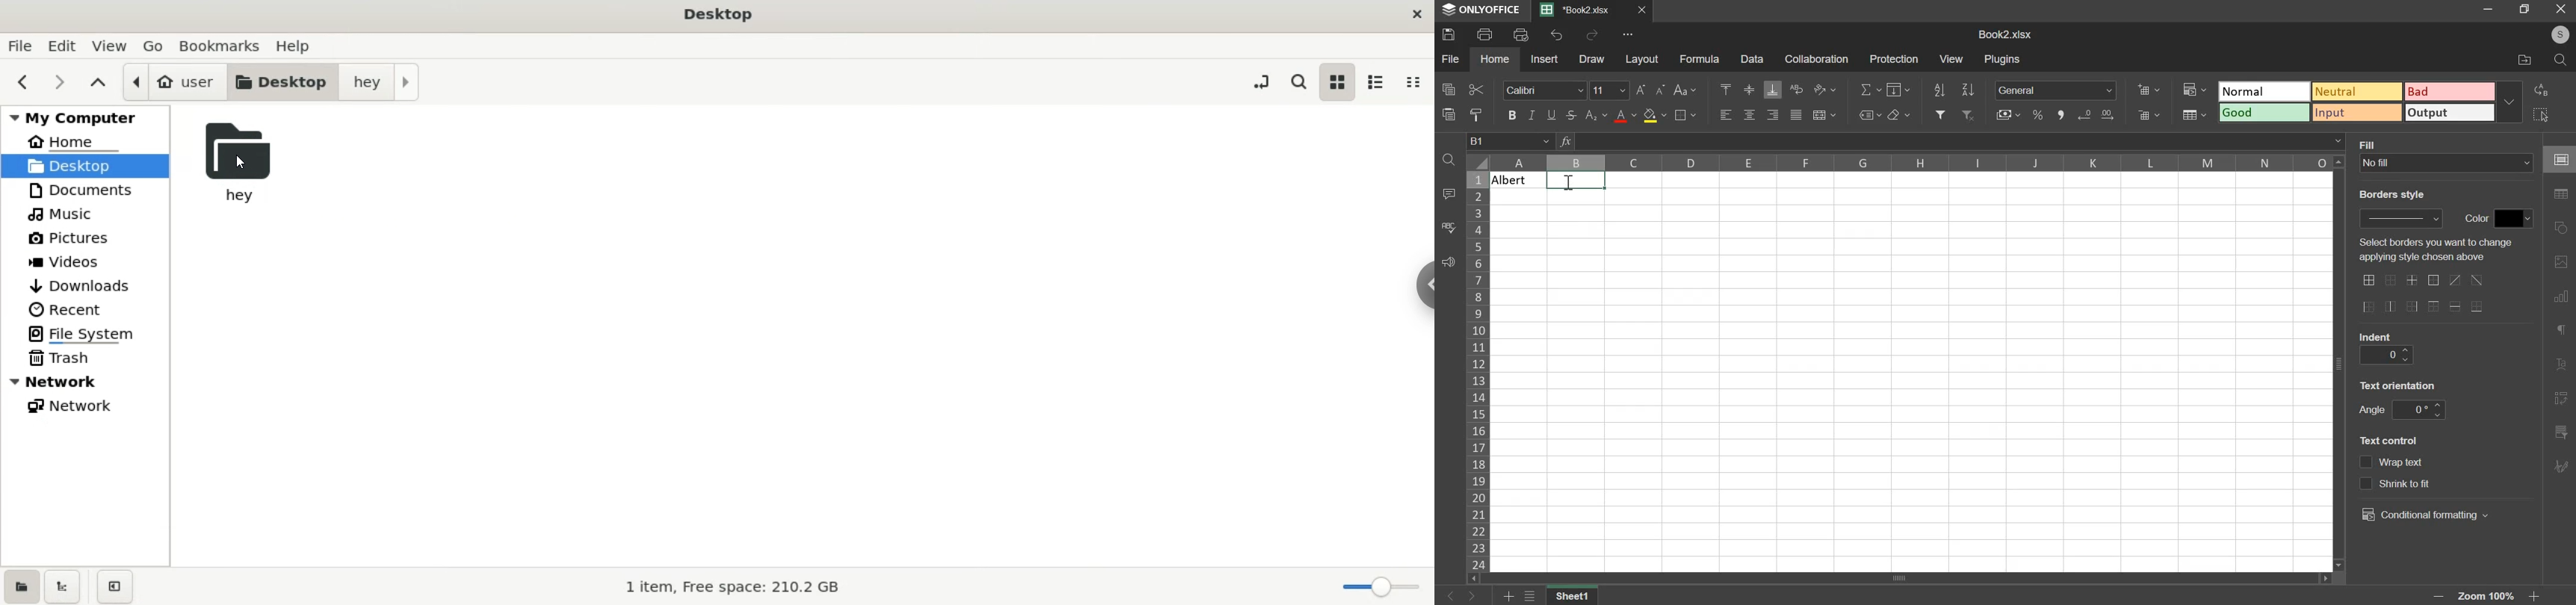 The width and height of the screenshot is (2576, 616). What do you see at coordinates (302, 46) in the screenshot?
I see `help` at bounding box center [302, 46].